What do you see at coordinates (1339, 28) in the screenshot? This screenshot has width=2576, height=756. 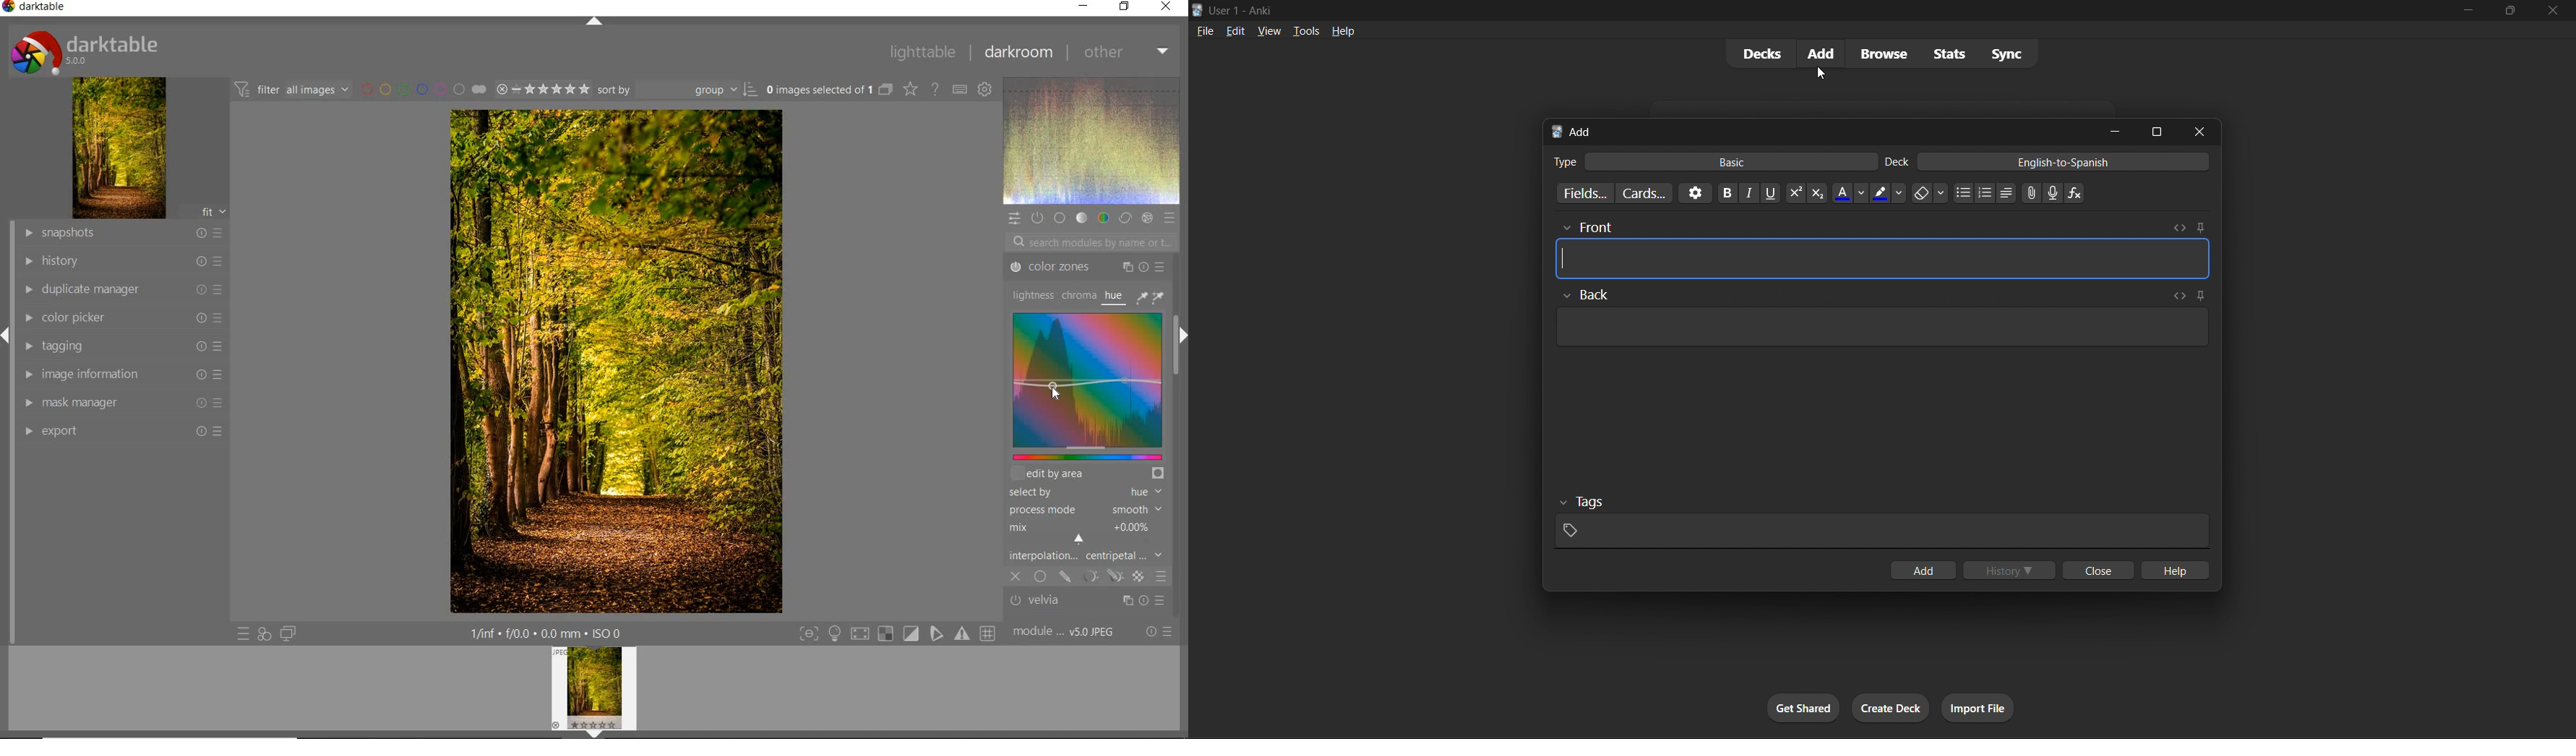 I see `help` at bounding box center [1339, 28].